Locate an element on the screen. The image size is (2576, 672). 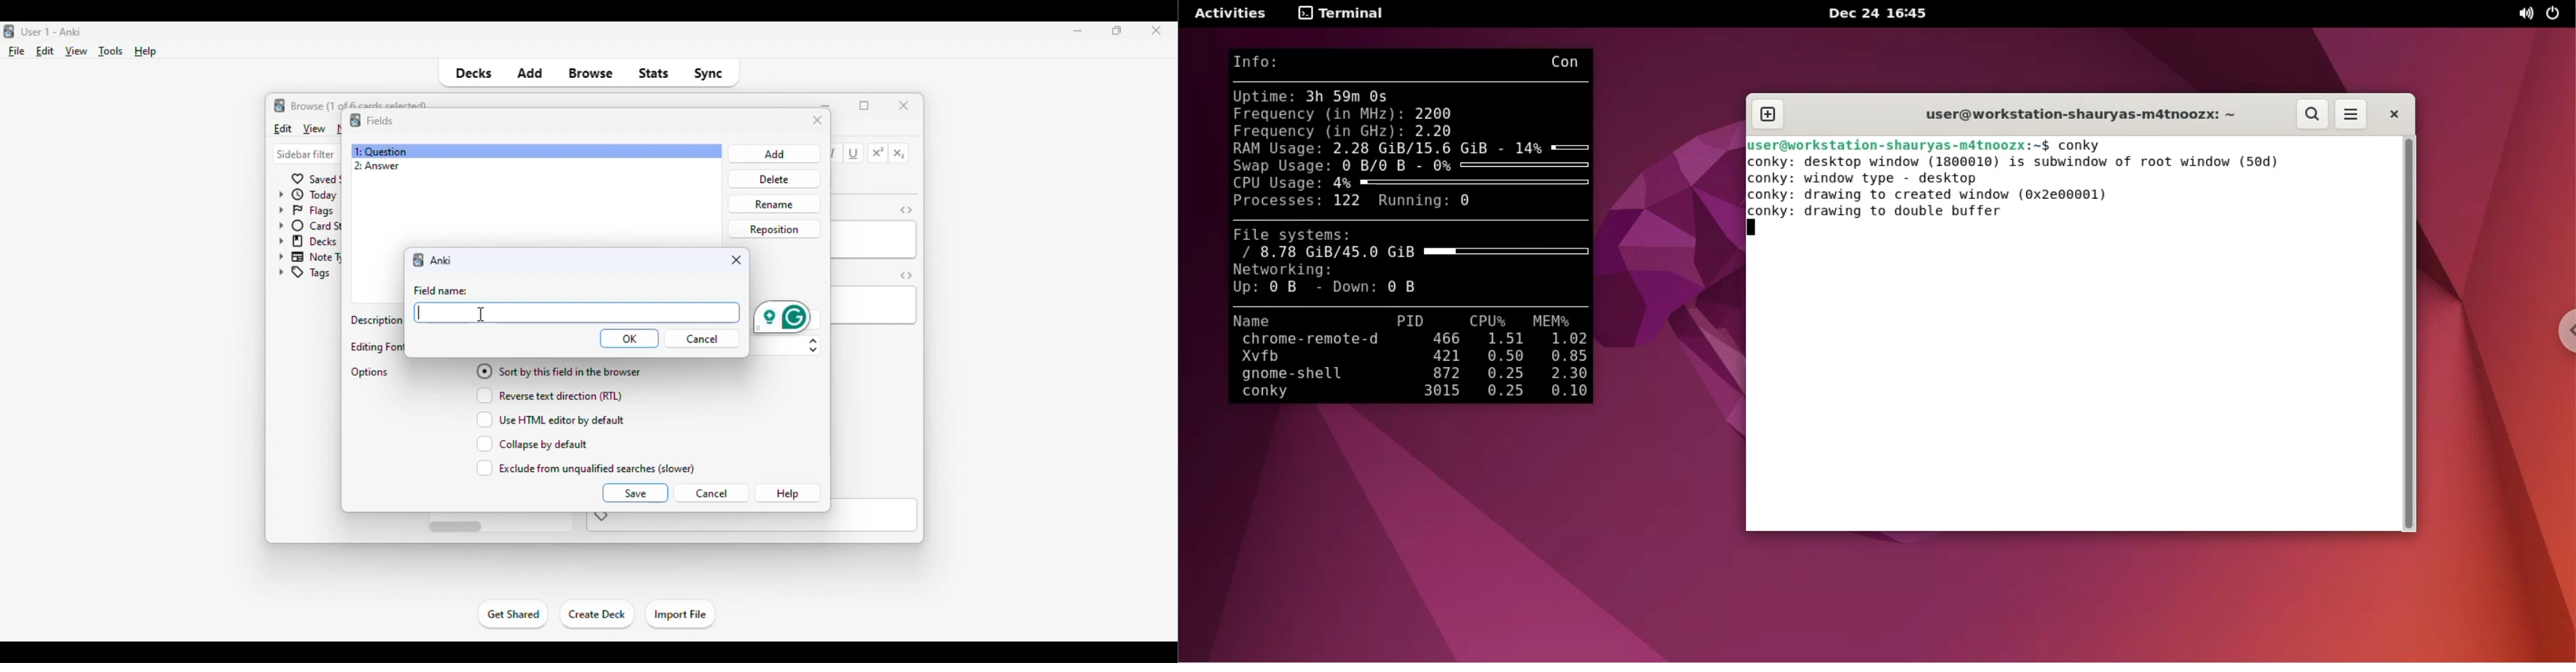
toggle HTML editor is located at coordinates (907, 275).